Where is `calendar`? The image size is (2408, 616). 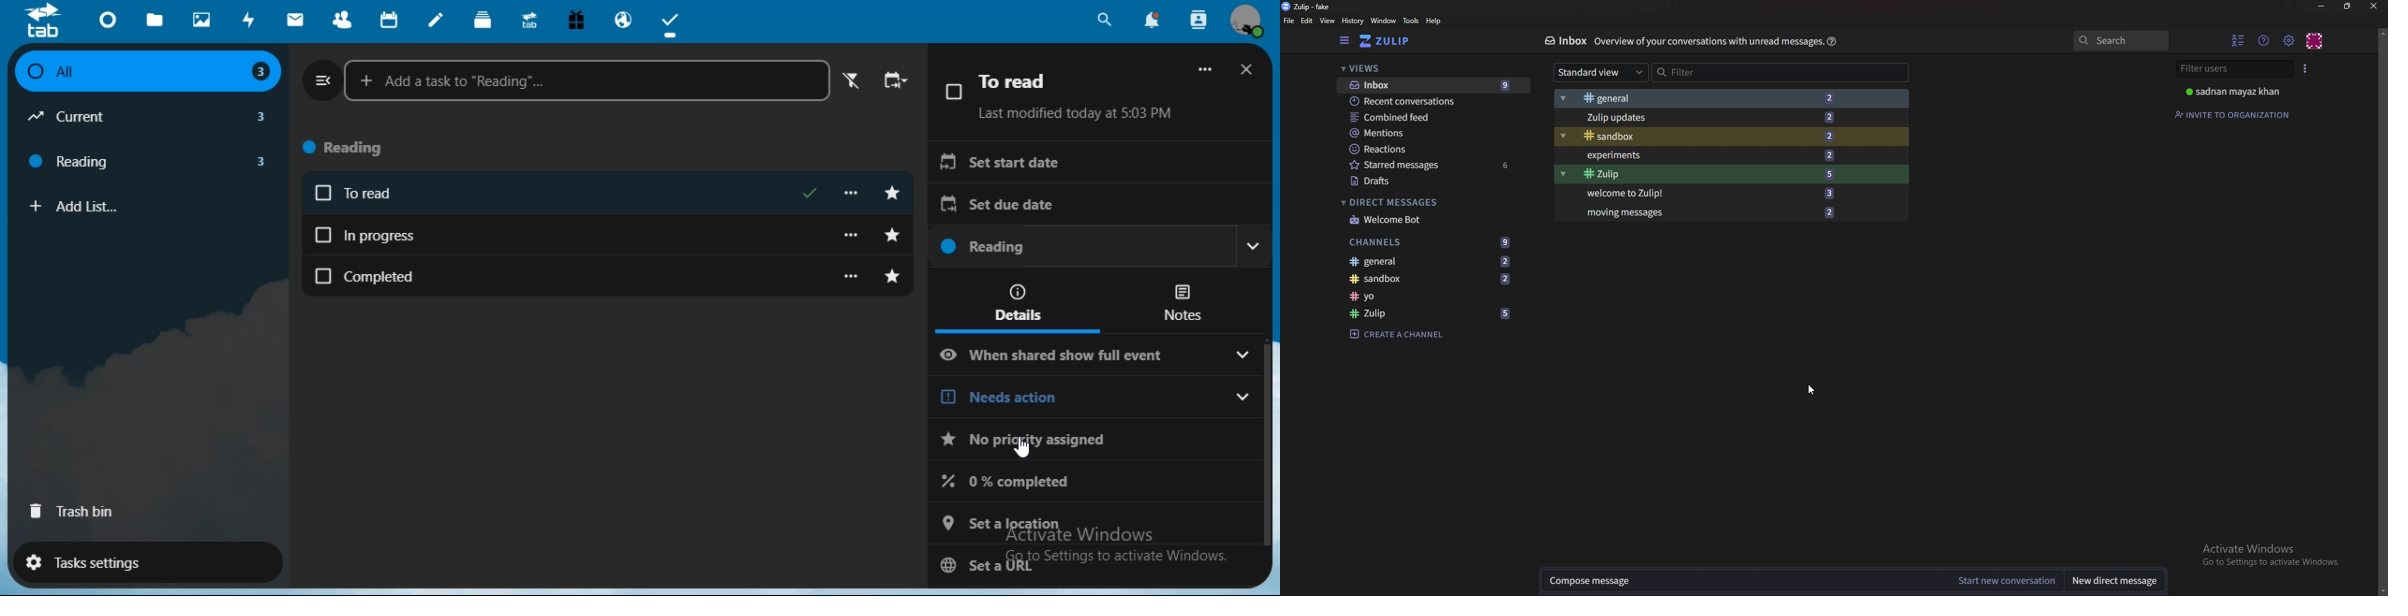 calendar is located at coordinates (390, 19).